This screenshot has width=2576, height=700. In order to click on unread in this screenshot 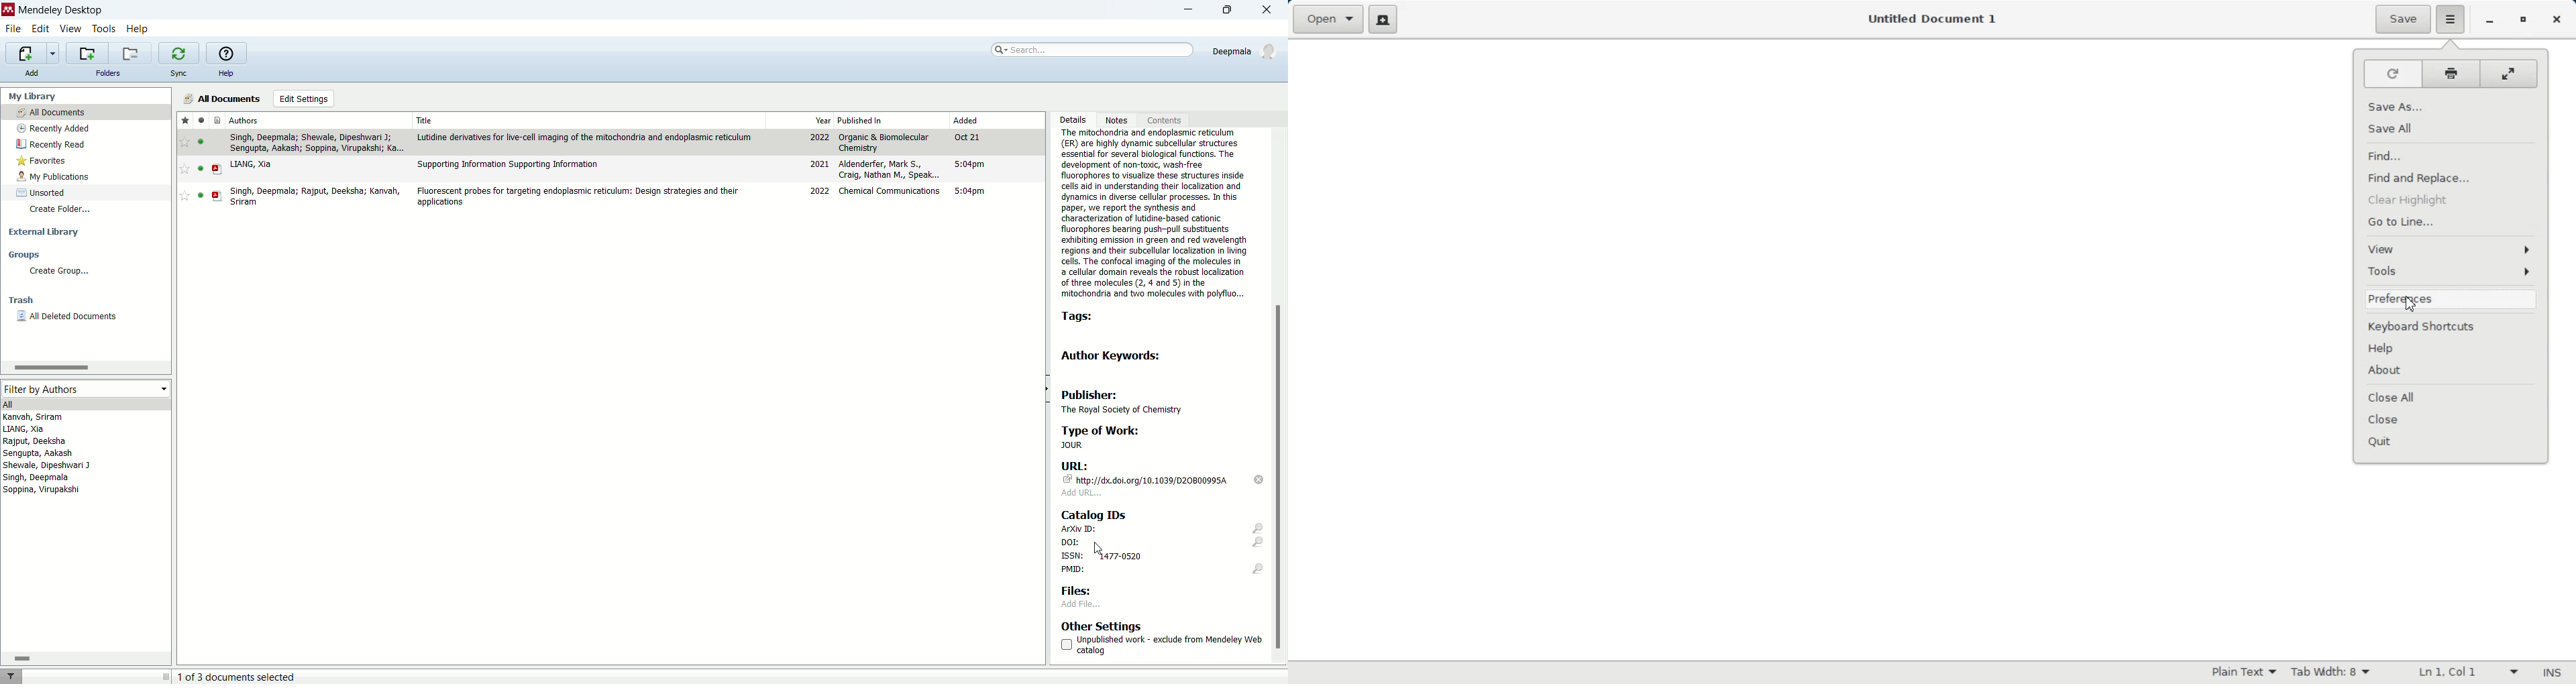, I will do `click(201, 141)`.